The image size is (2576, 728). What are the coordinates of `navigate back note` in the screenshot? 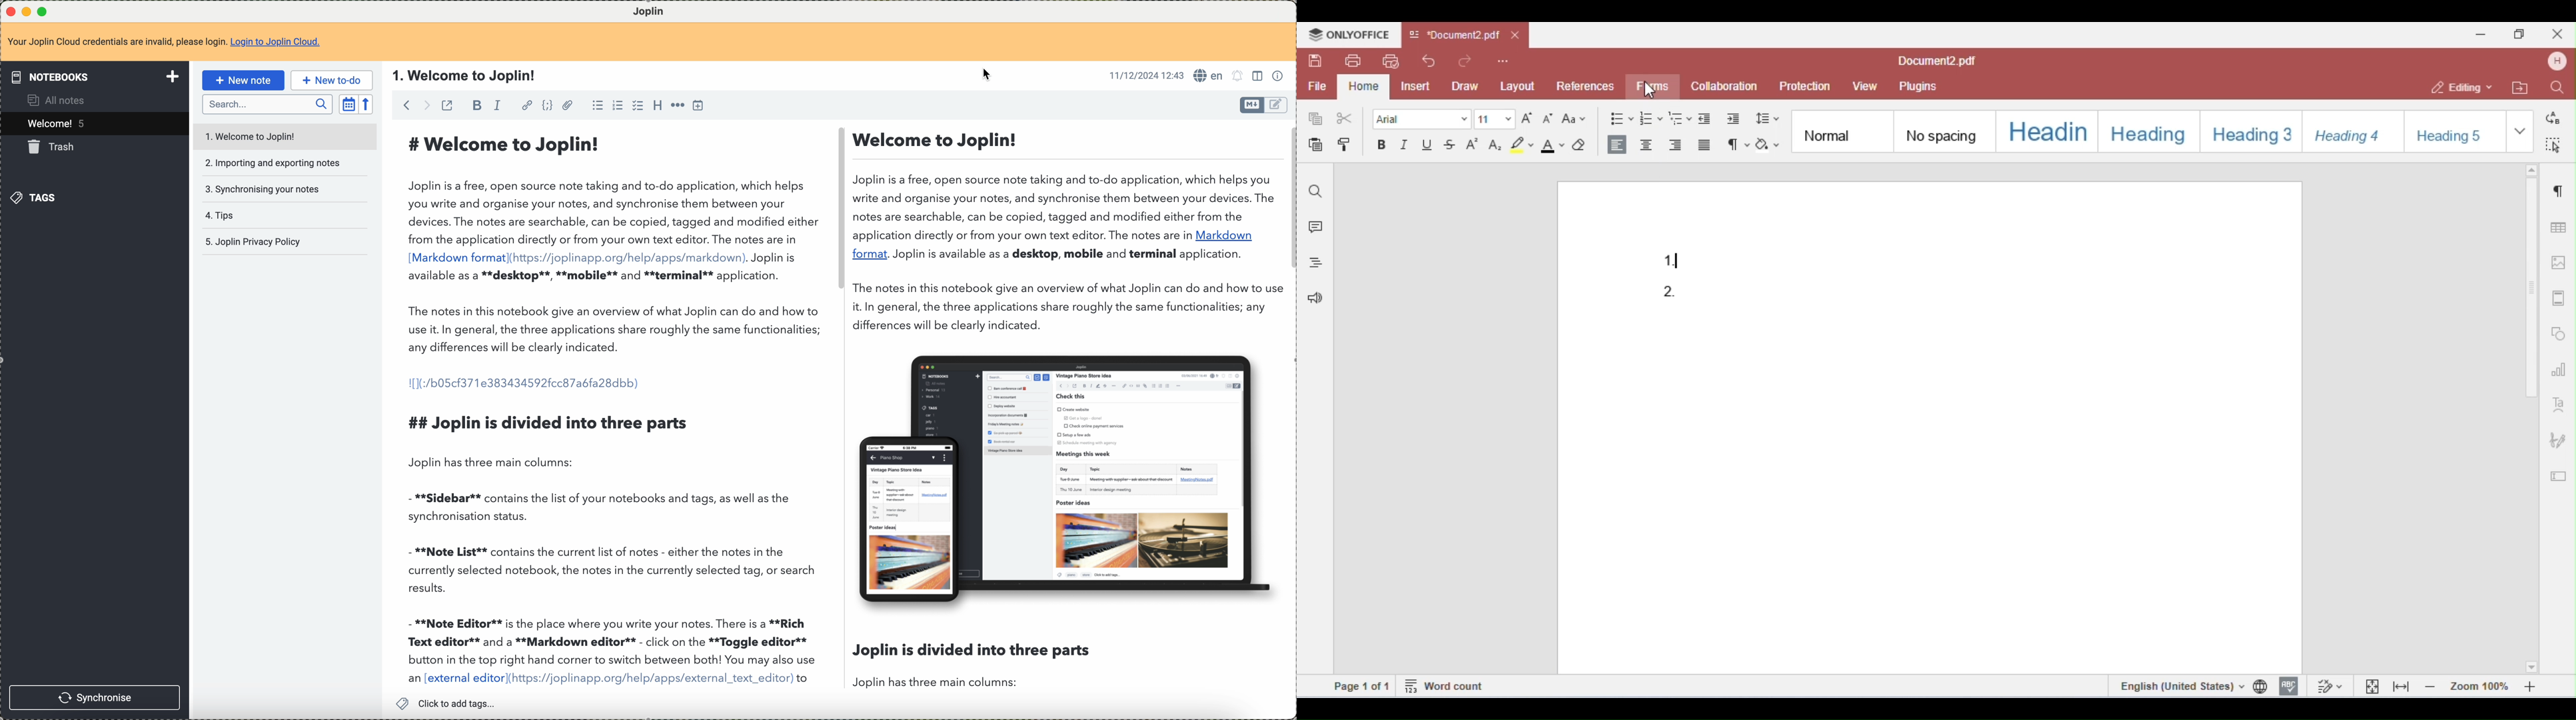 It's located at (408, 105).